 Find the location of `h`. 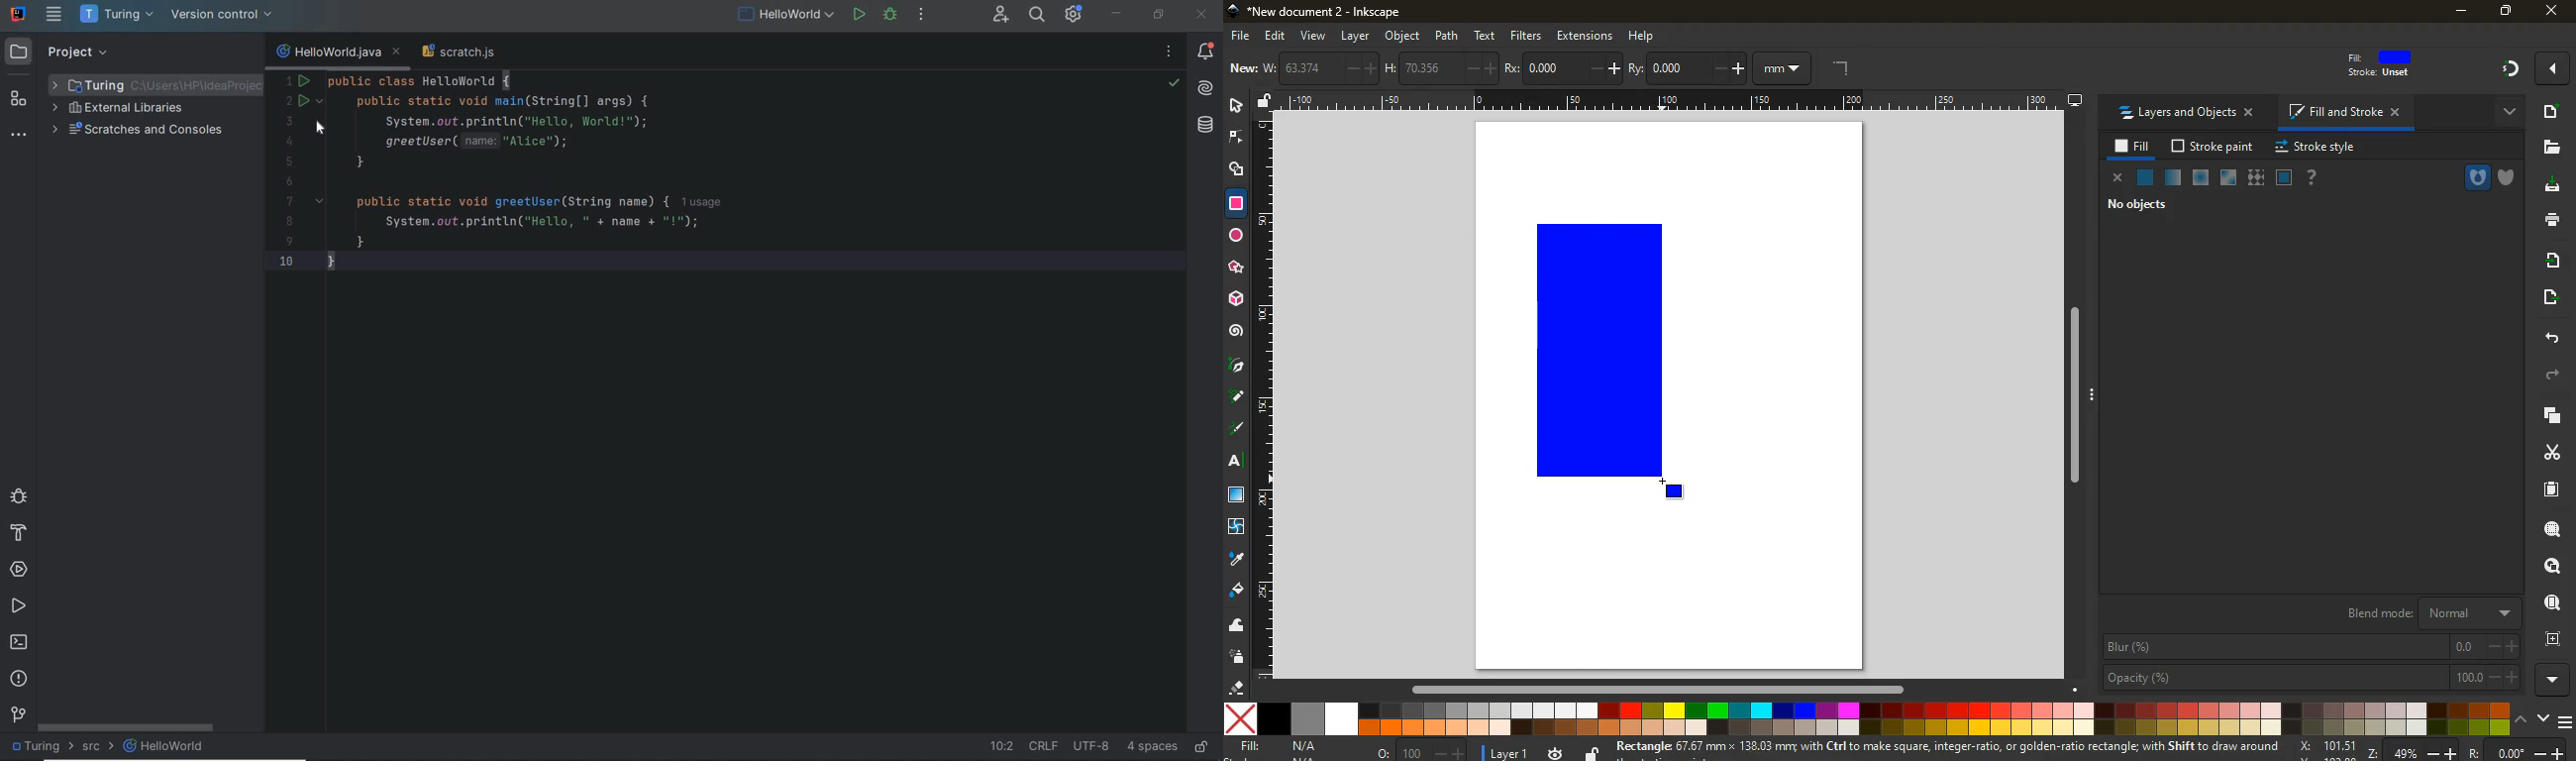

h is located at coordinates (1443, 68).